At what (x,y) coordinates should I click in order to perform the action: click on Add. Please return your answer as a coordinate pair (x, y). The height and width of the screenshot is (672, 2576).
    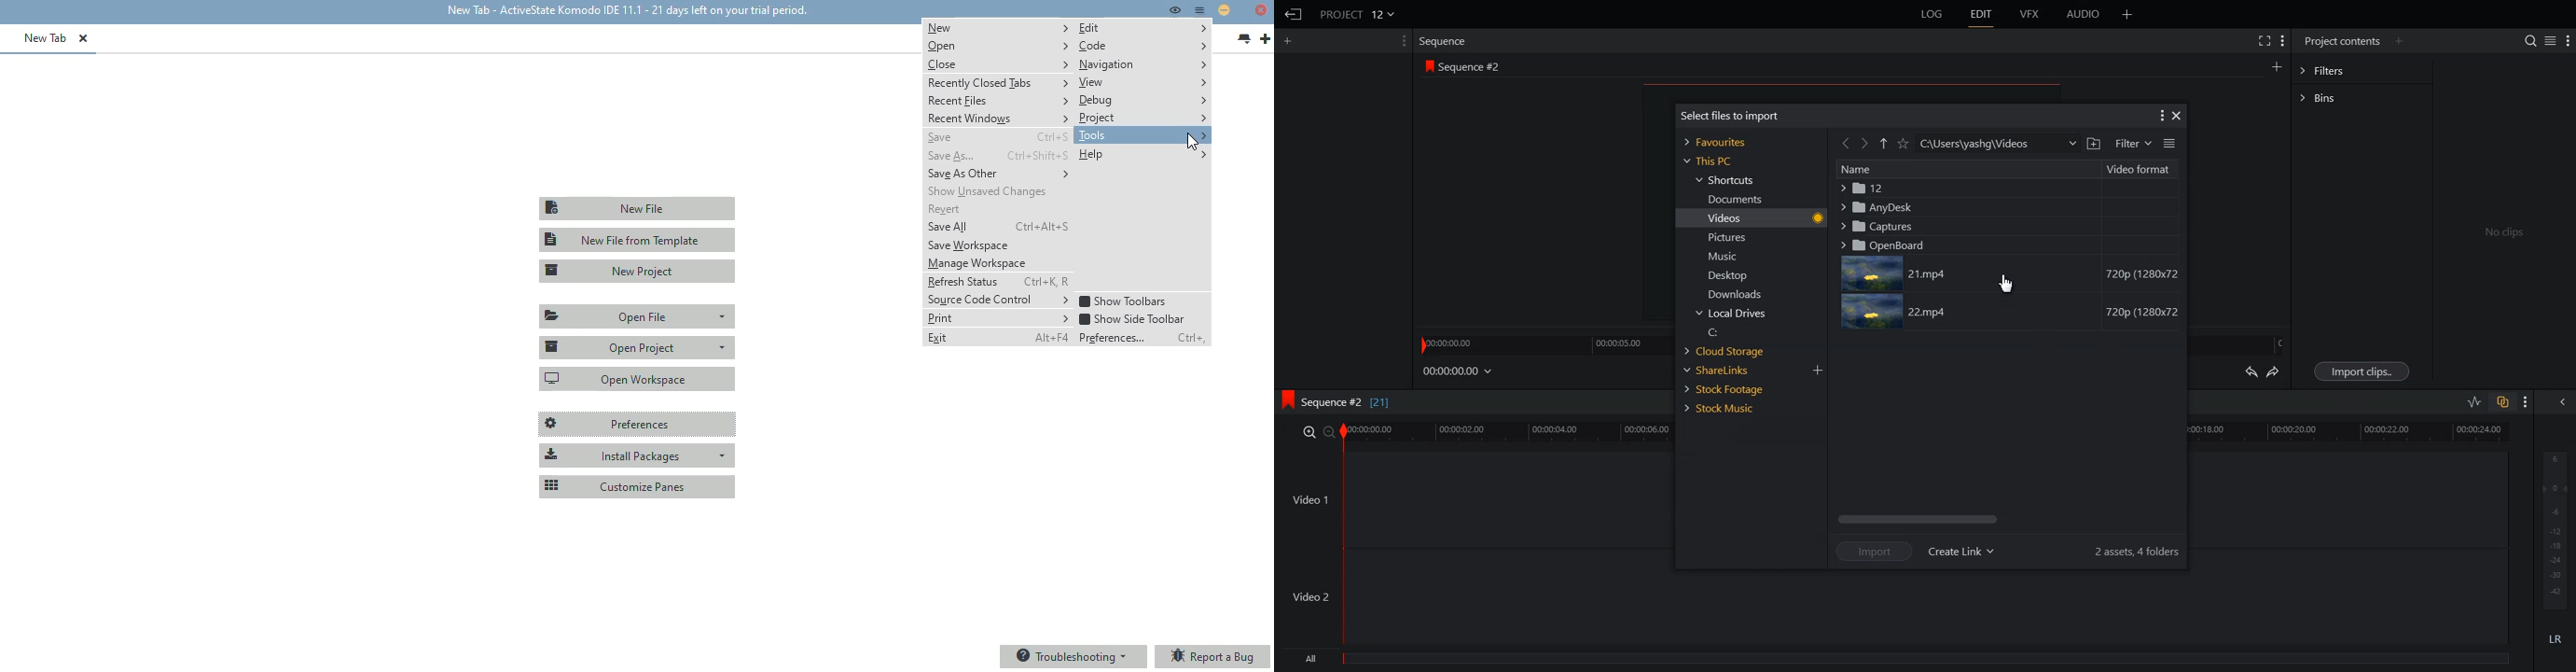
    Looking at the image, I should click on (1817, 371).